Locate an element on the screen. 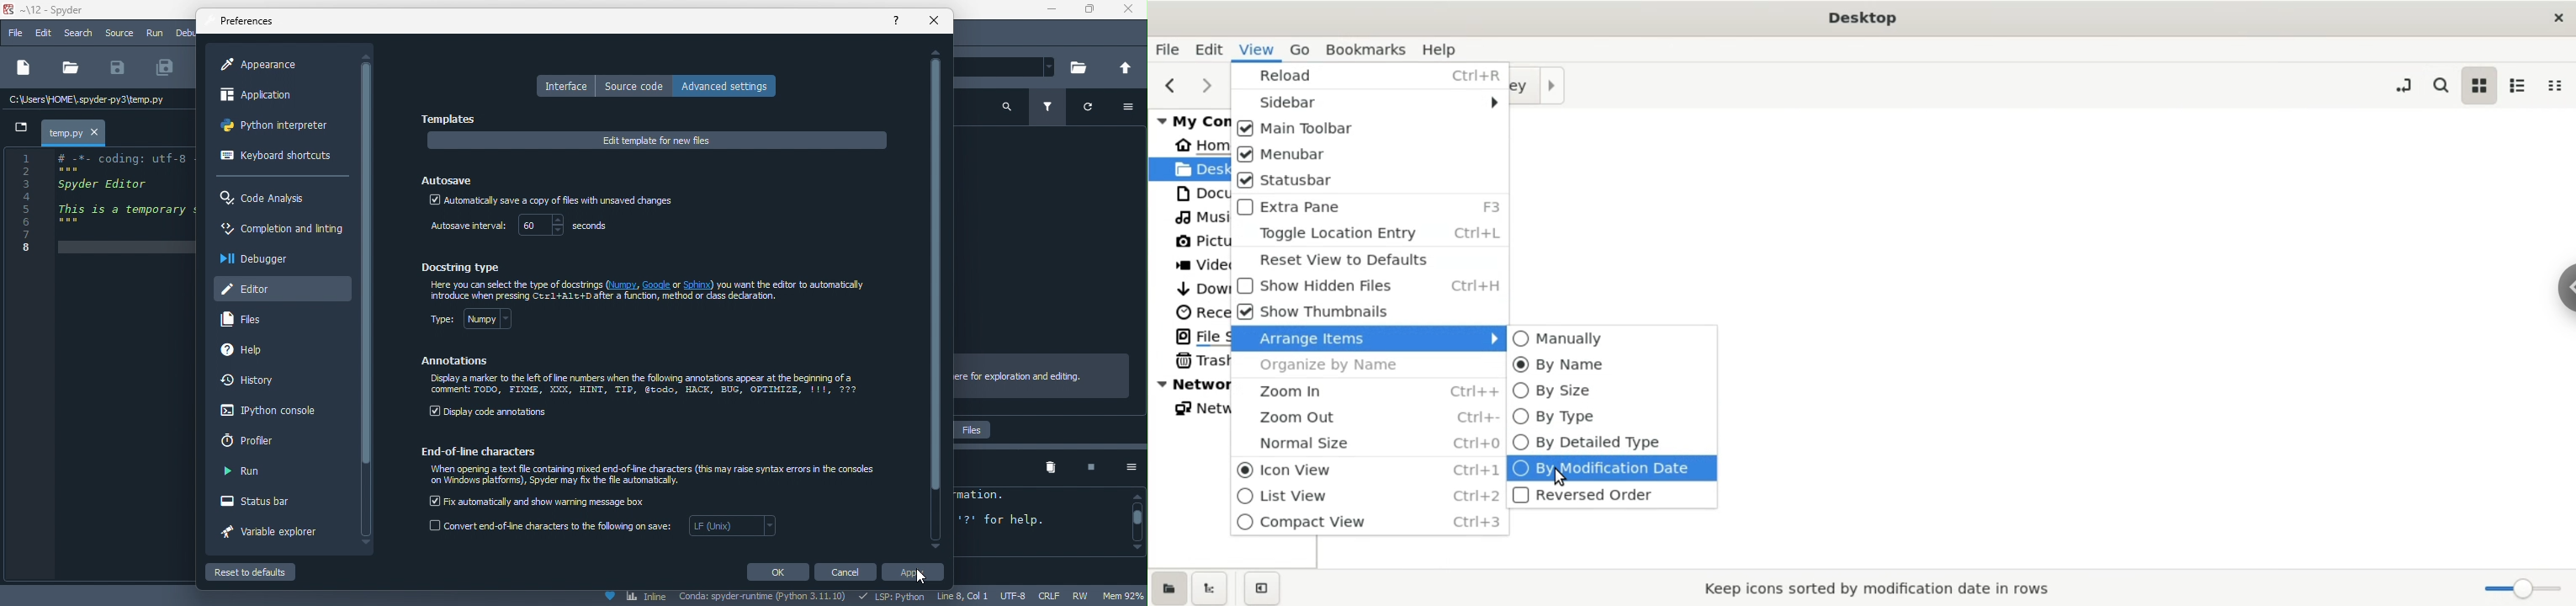 This screenshot has height=616, width=2576. crlf is located at coordinates (1052, 596).